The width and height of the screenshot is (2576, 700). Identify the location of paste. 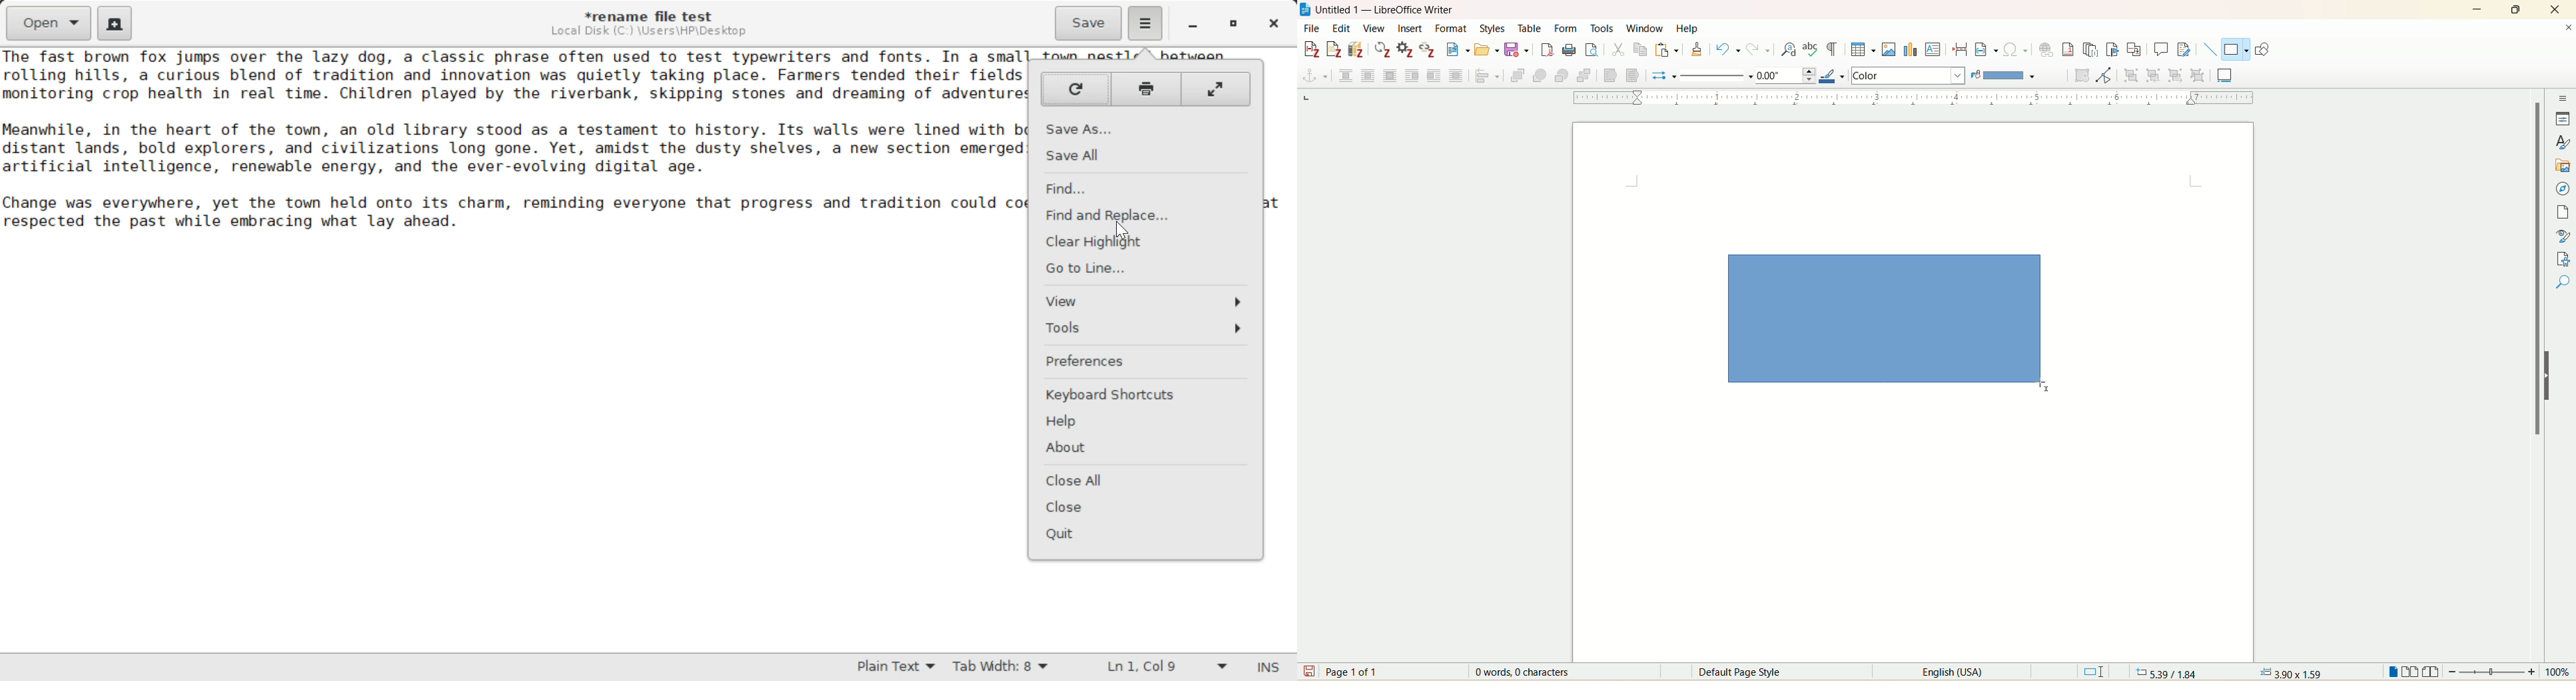
(1667, 50).